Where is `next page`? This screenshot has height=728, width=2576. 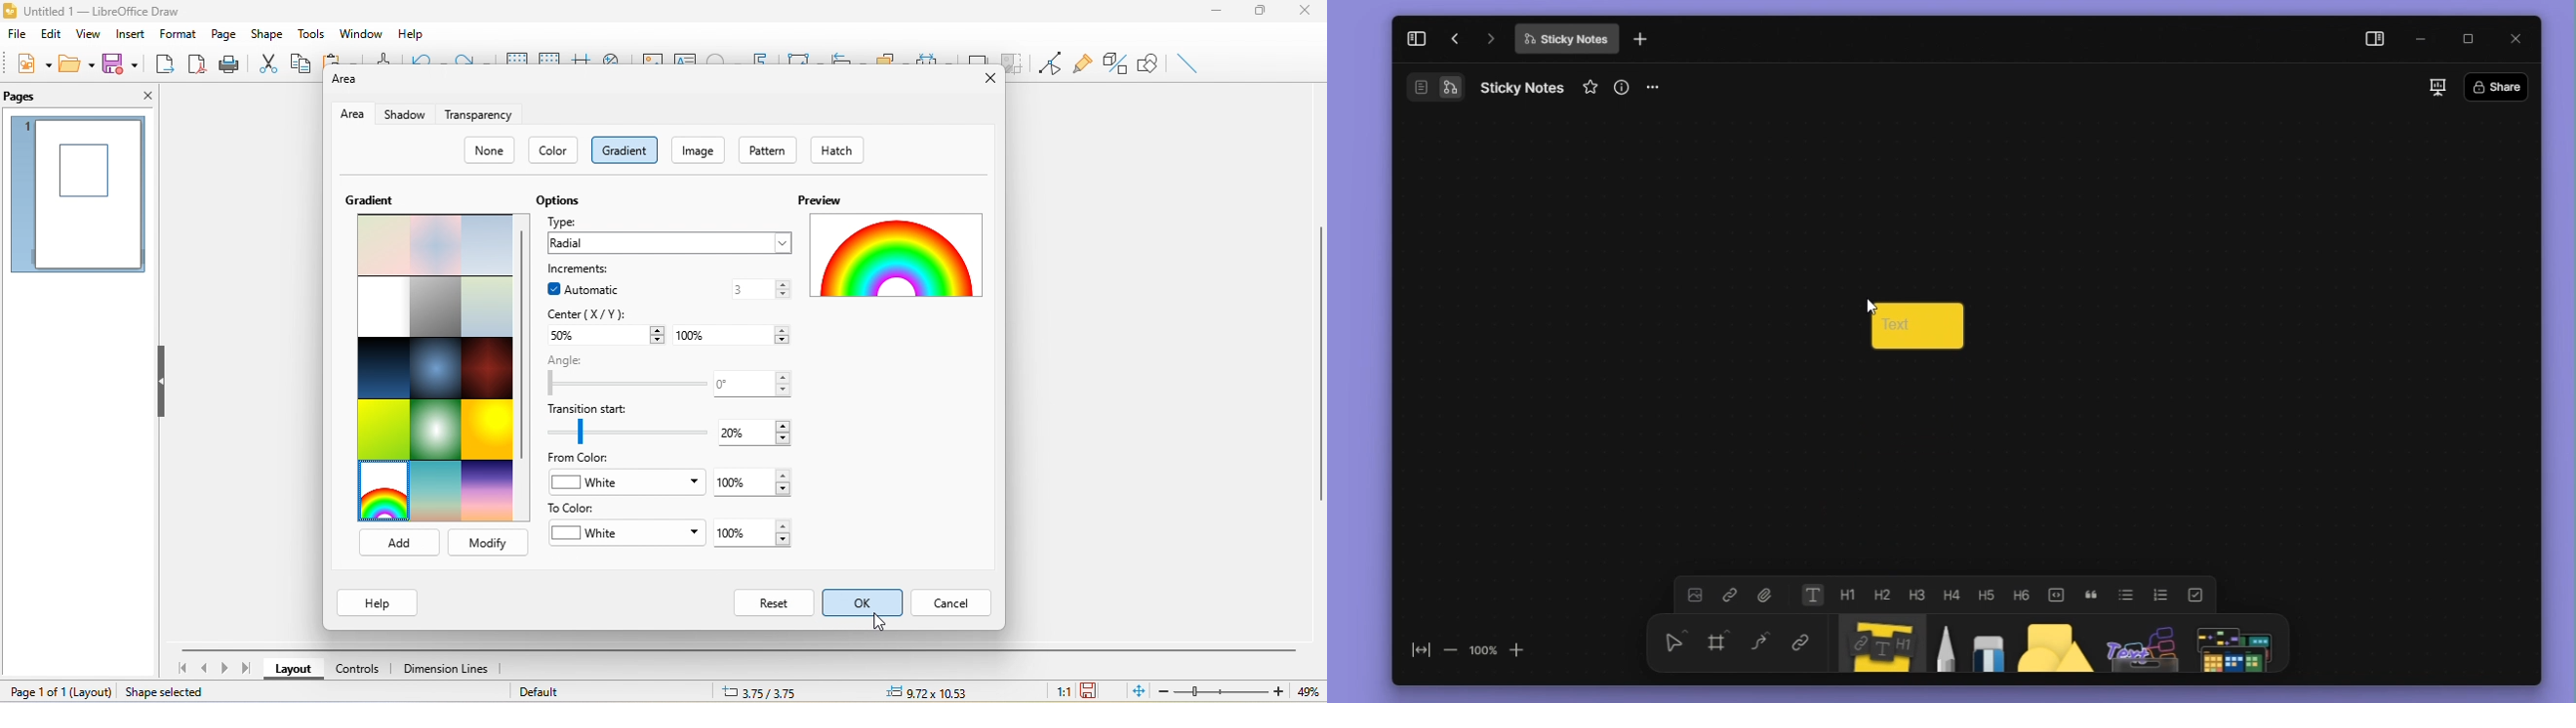
next page is located at coordinates (225, 670).